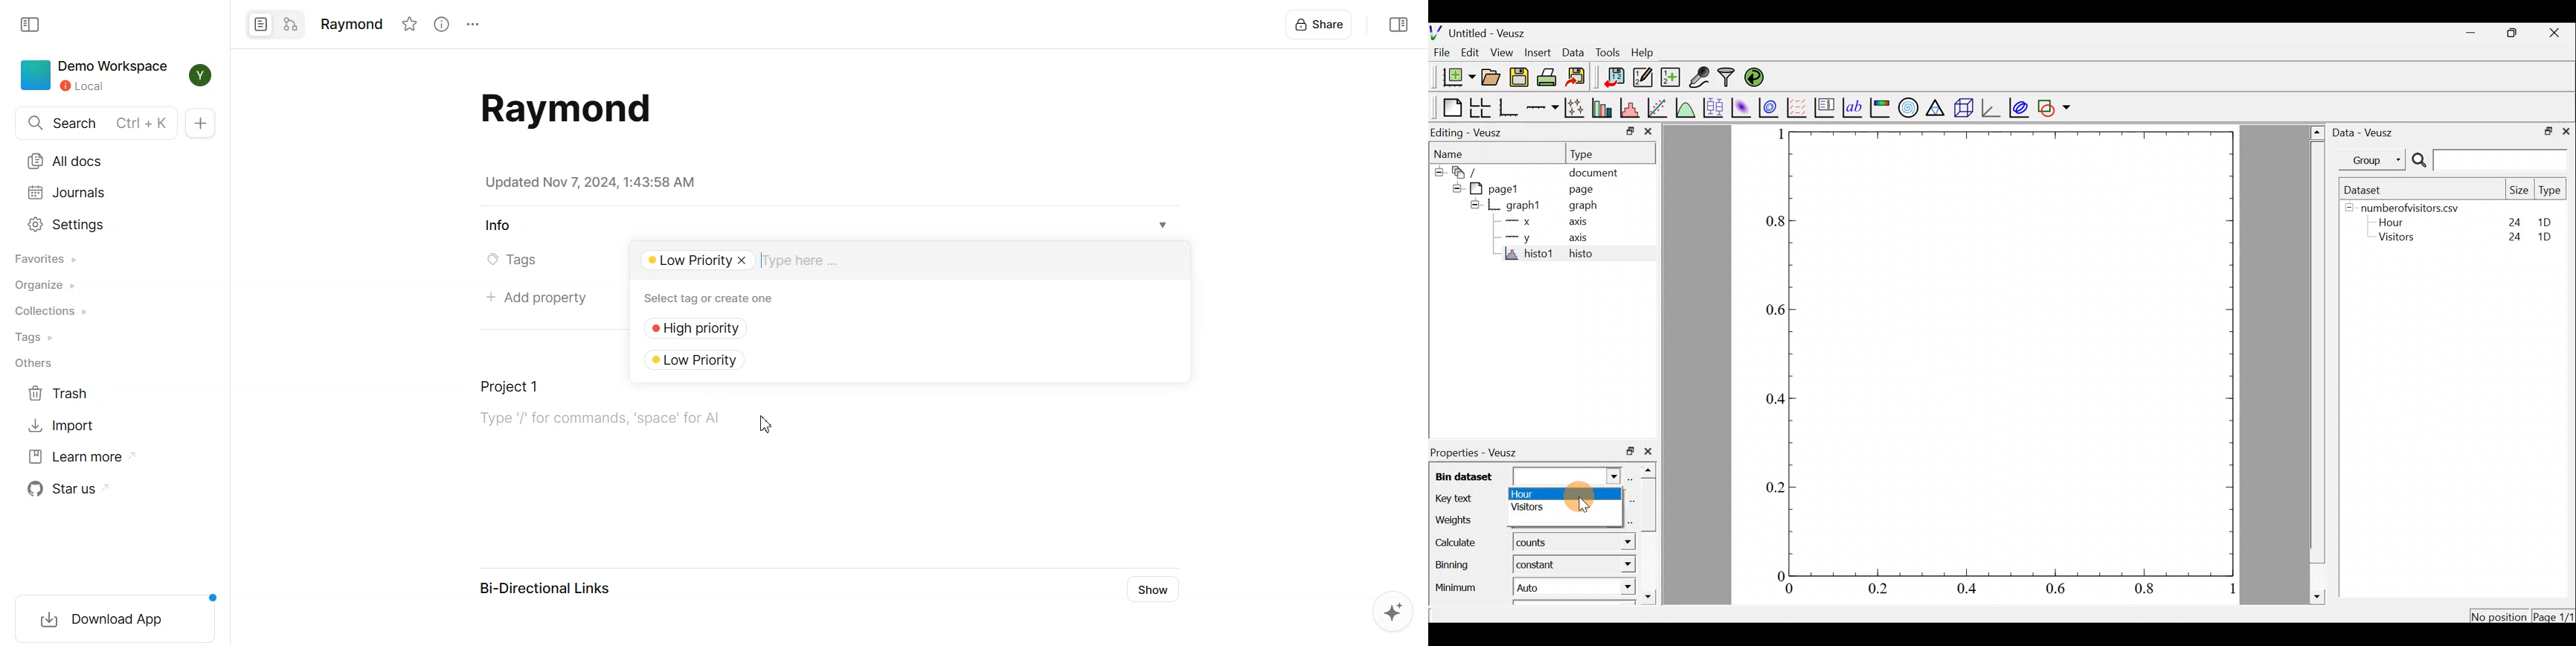  I want to click on Bin dataset, so click(1526, 476).